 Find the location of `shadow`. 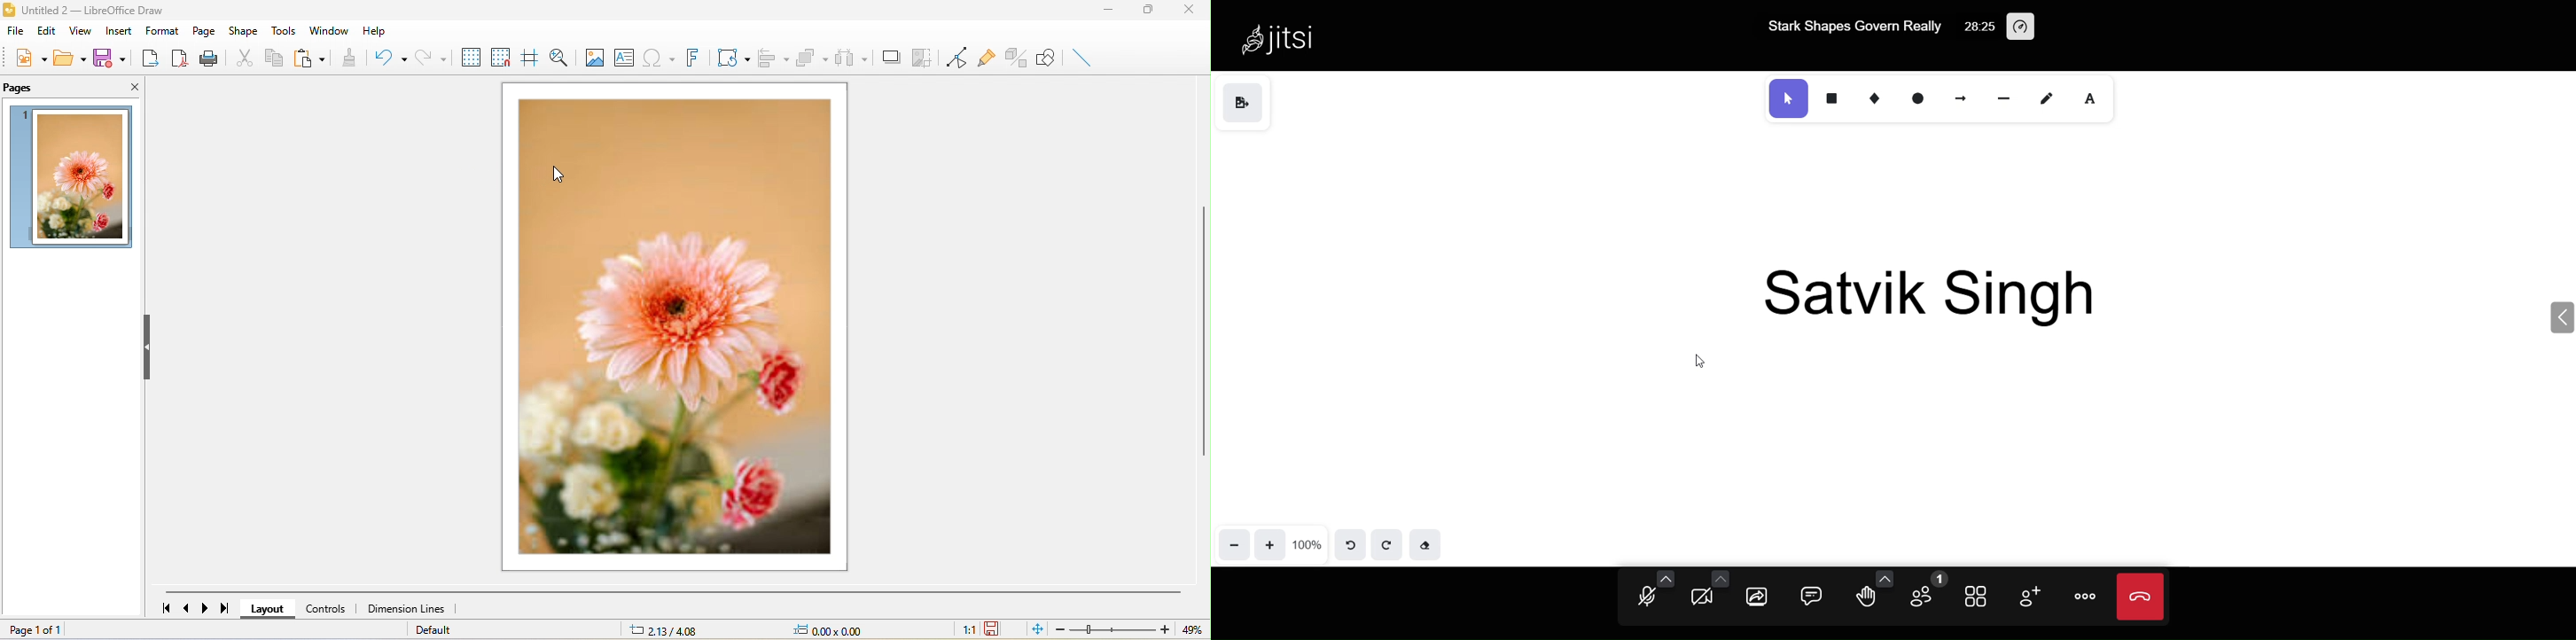

shadow is located at coordinates (888, 55).